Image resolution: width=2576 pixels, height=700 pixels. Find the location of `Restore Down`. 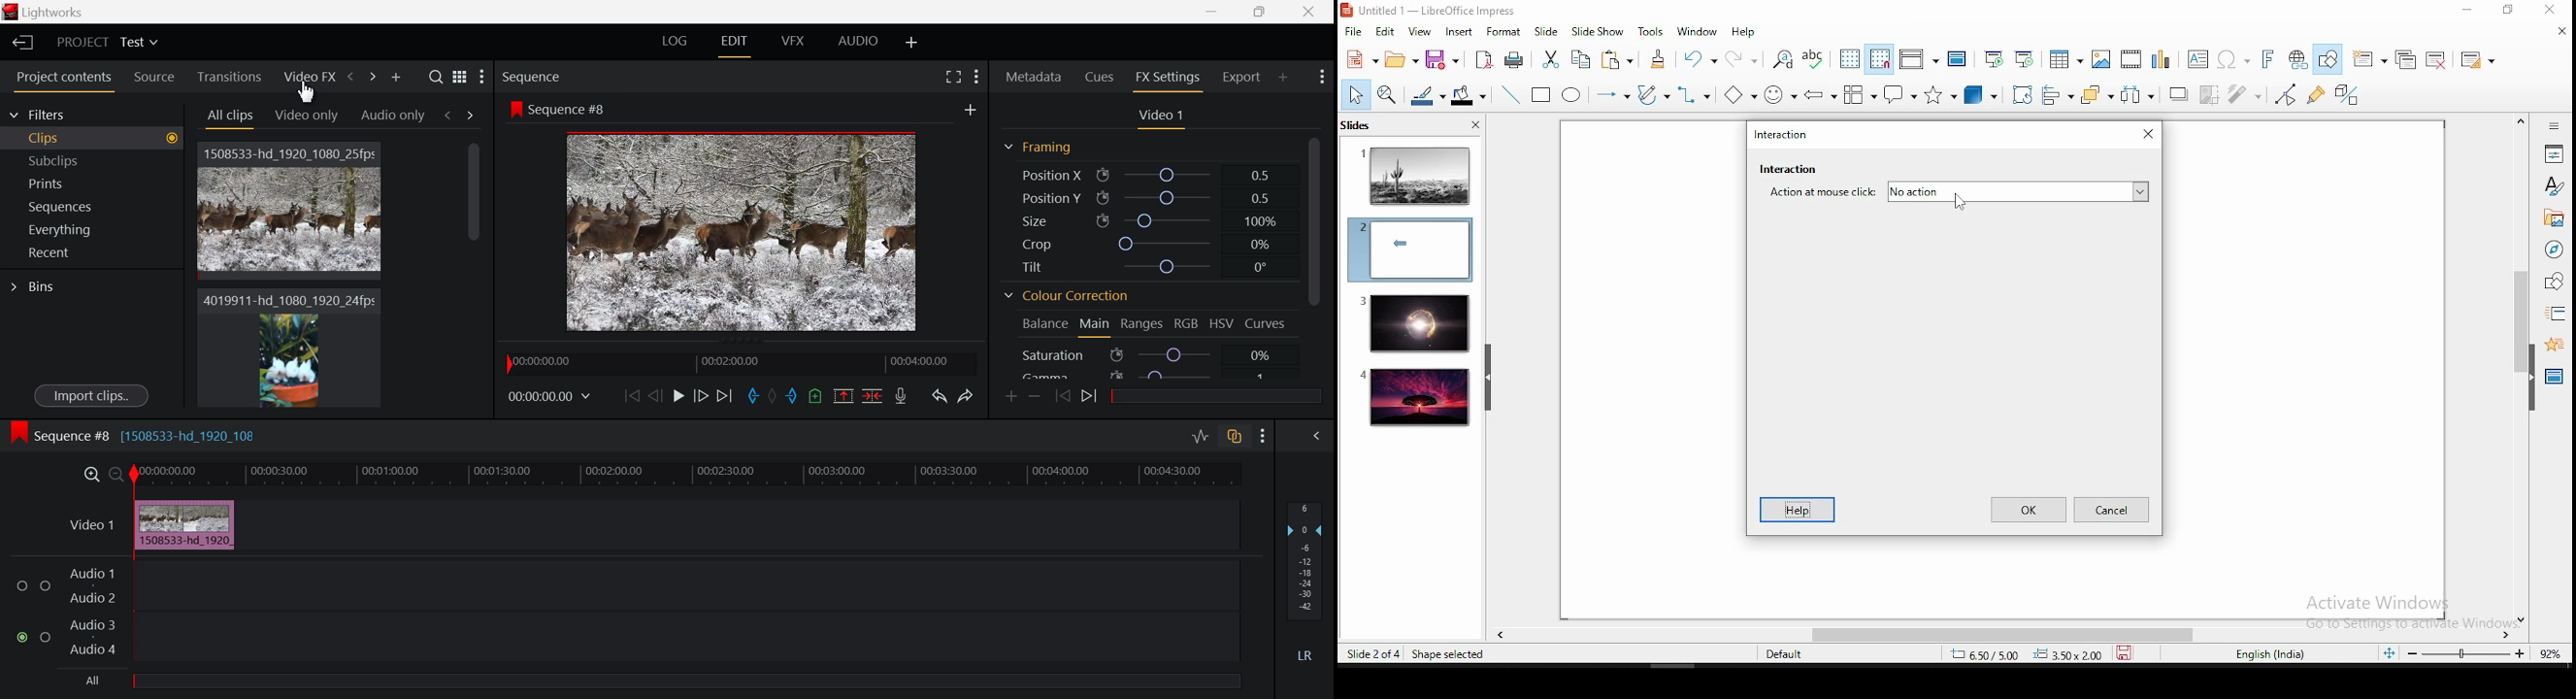

Restore Down is located at coordinates (1216, 11).